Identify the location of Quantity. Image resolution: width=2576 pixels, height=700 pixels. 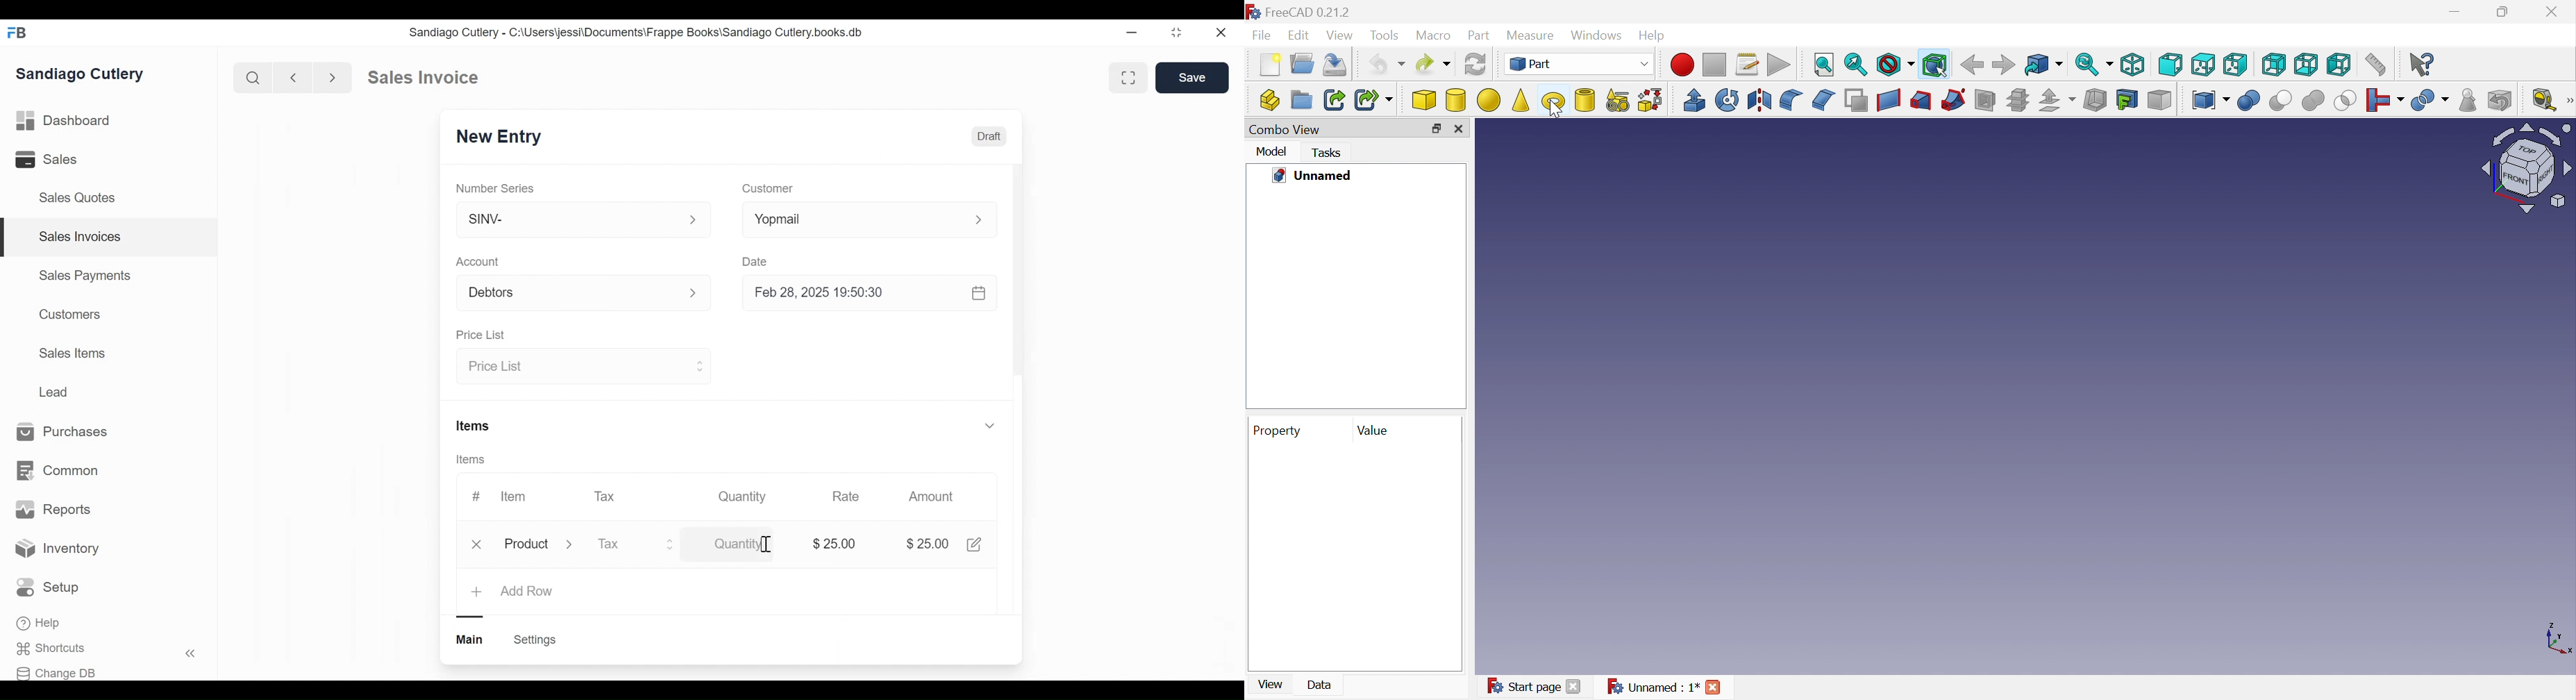
(731, 546).